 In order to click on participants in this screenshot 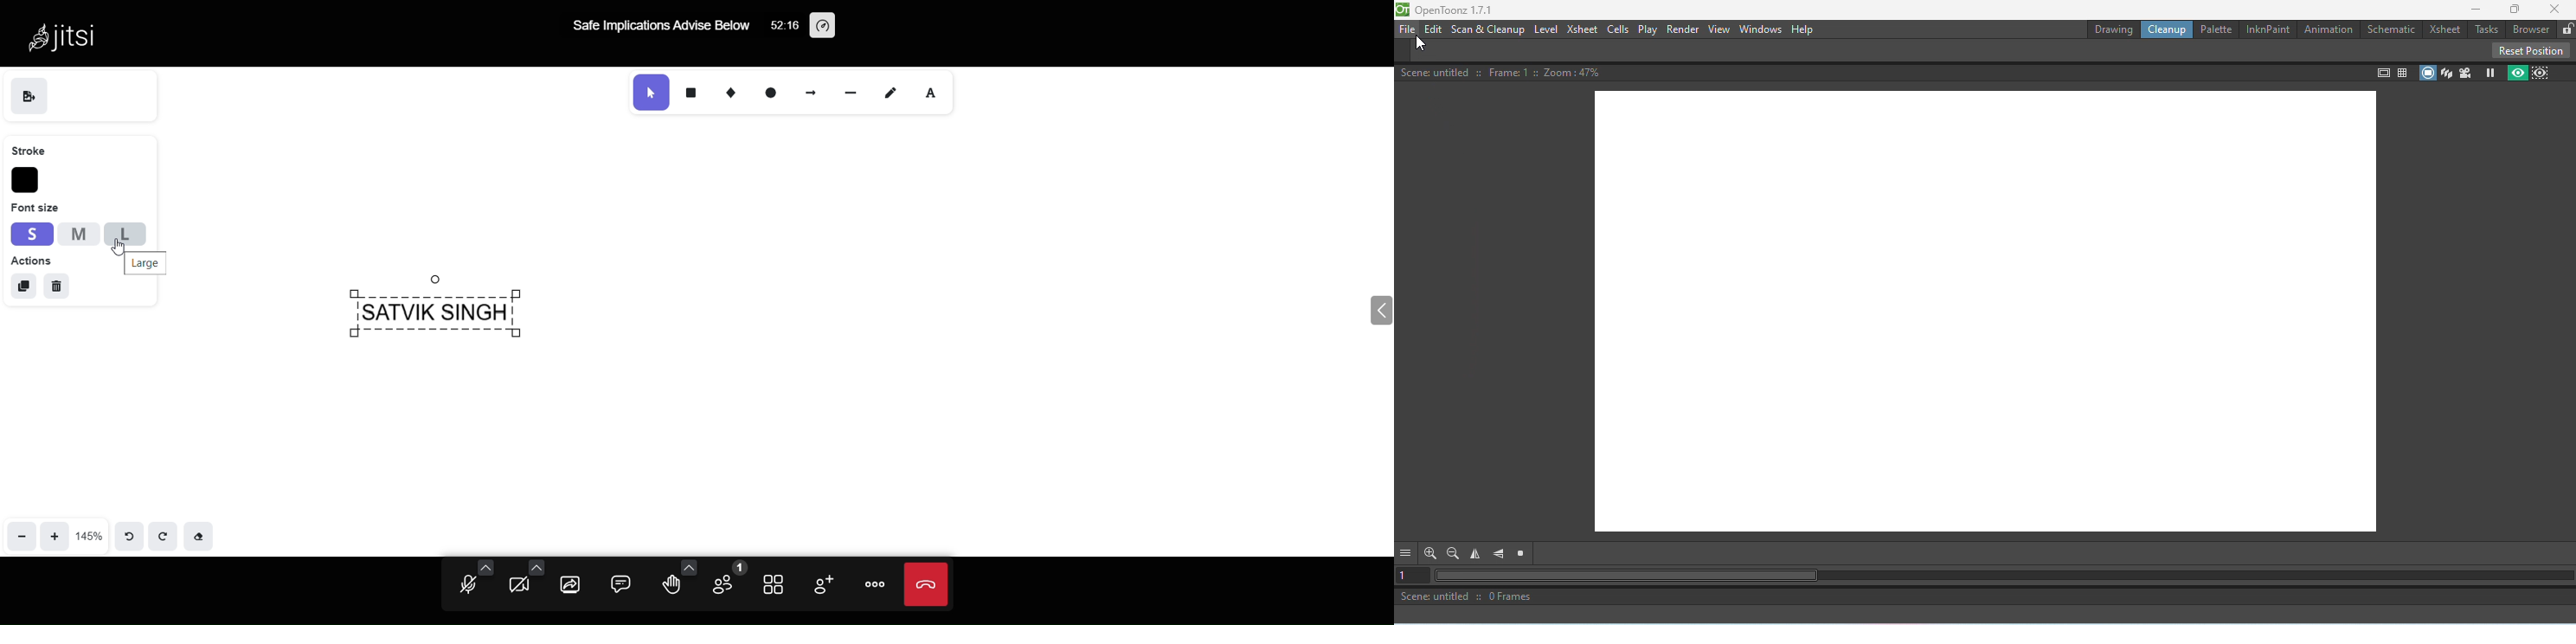, I will do `click(728, 578)`.